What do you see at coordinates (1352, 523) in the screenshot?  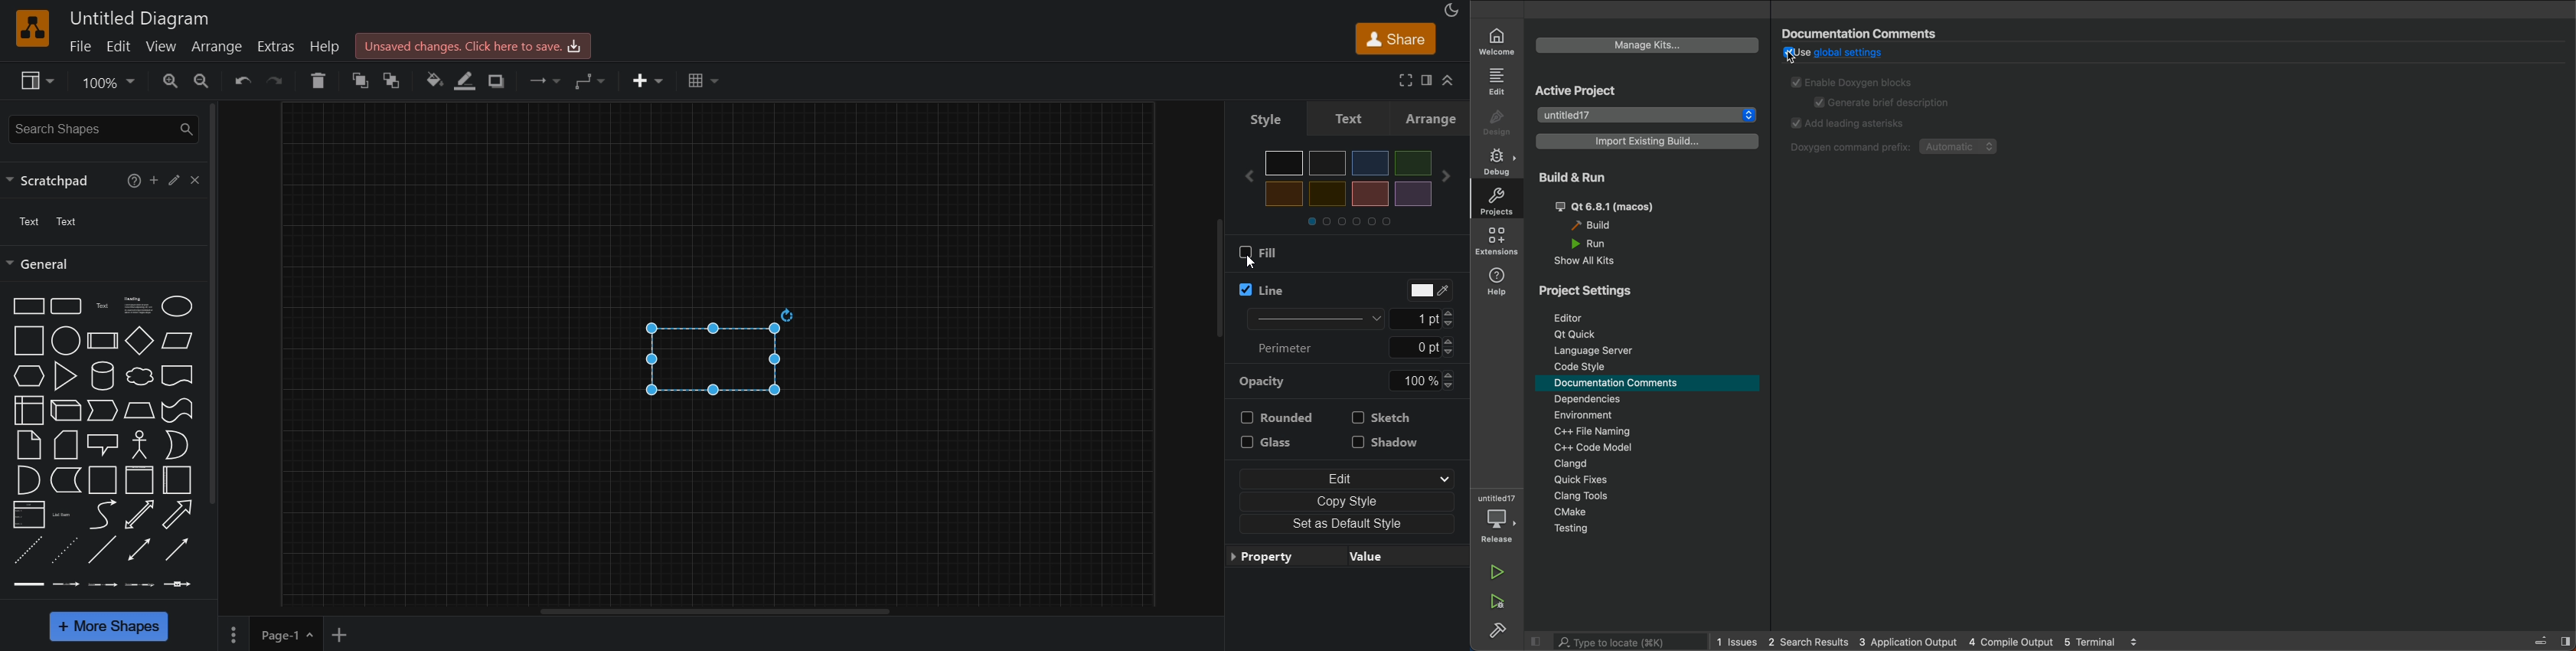 I see `set as default` at bounding box center [1352, 523].